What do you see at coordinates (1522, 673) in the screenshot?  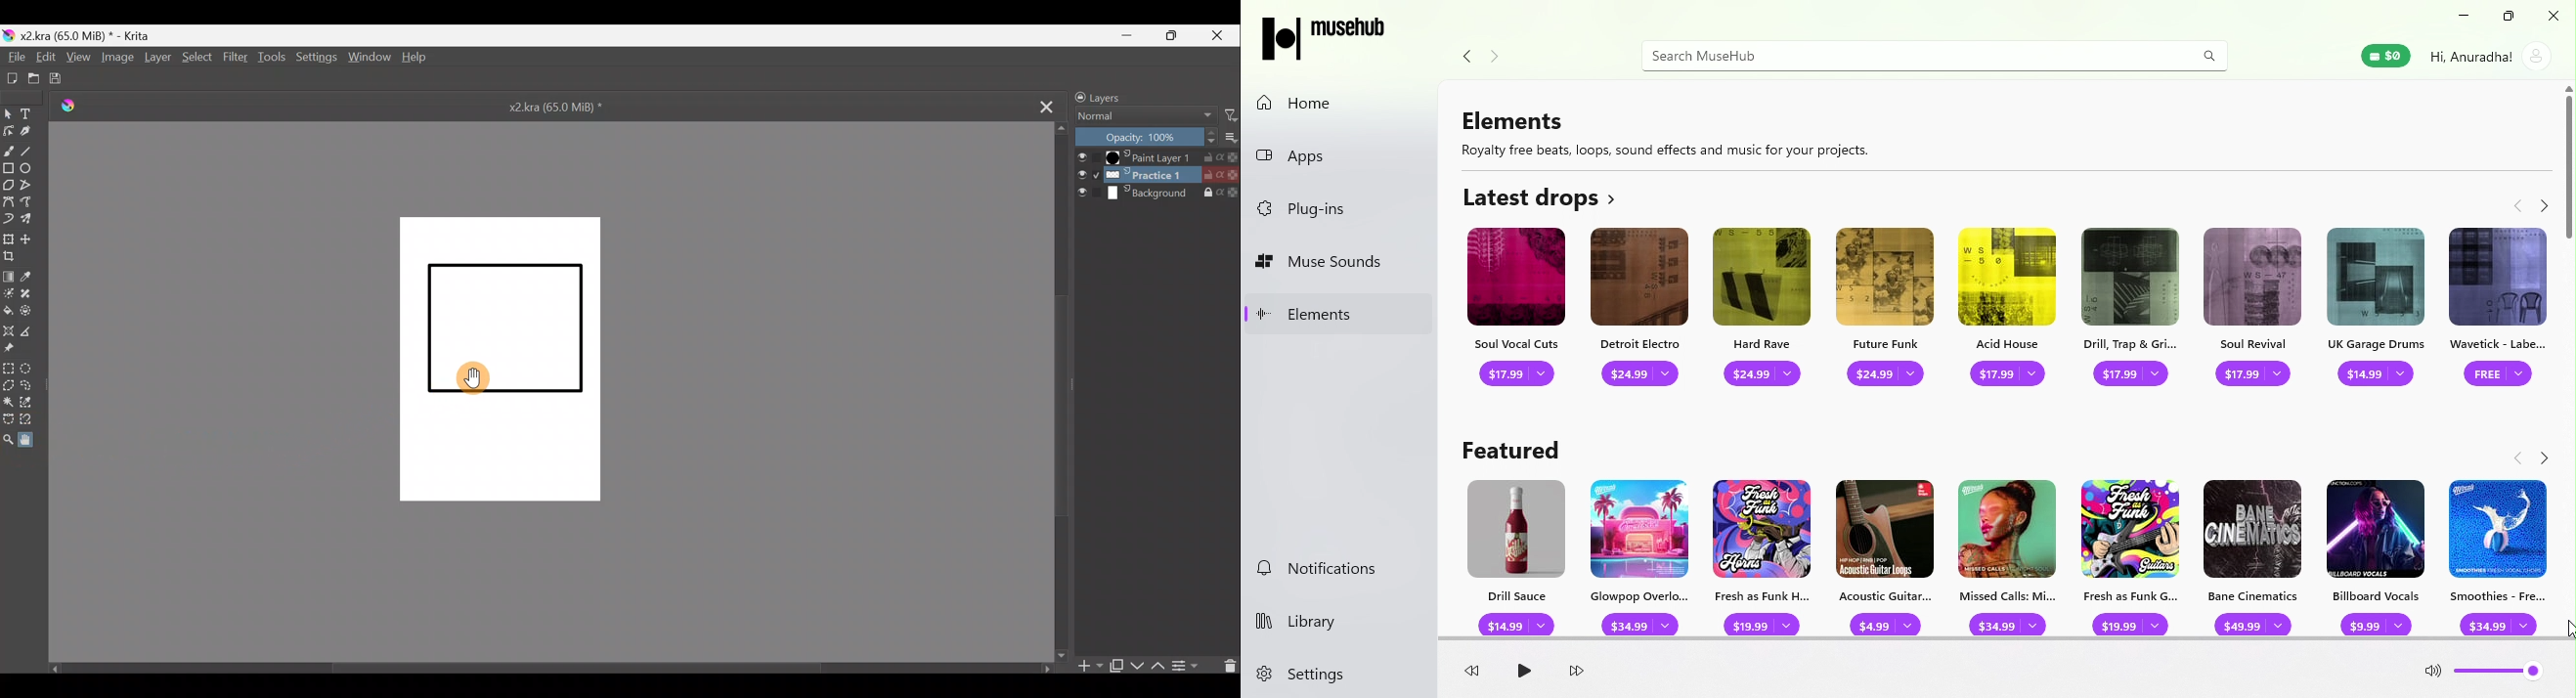 I see `play` at bounding box center [1522, 673].